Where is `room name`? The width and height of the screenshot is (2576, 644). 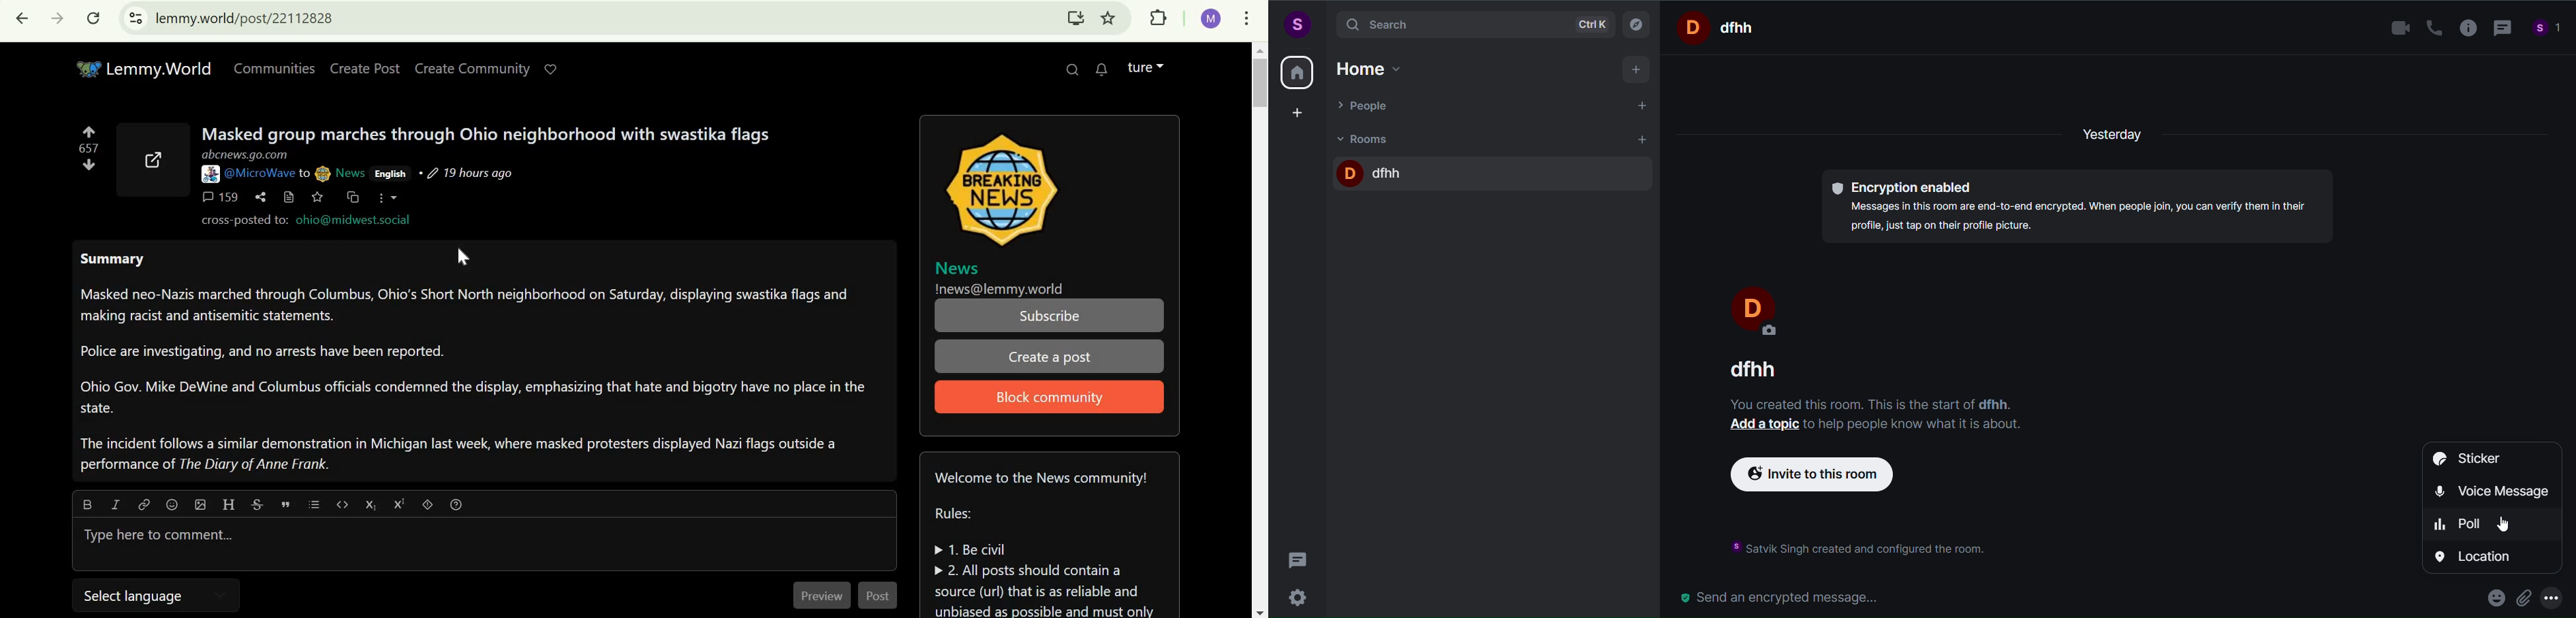
room name is located at coordinates (1372, 170).